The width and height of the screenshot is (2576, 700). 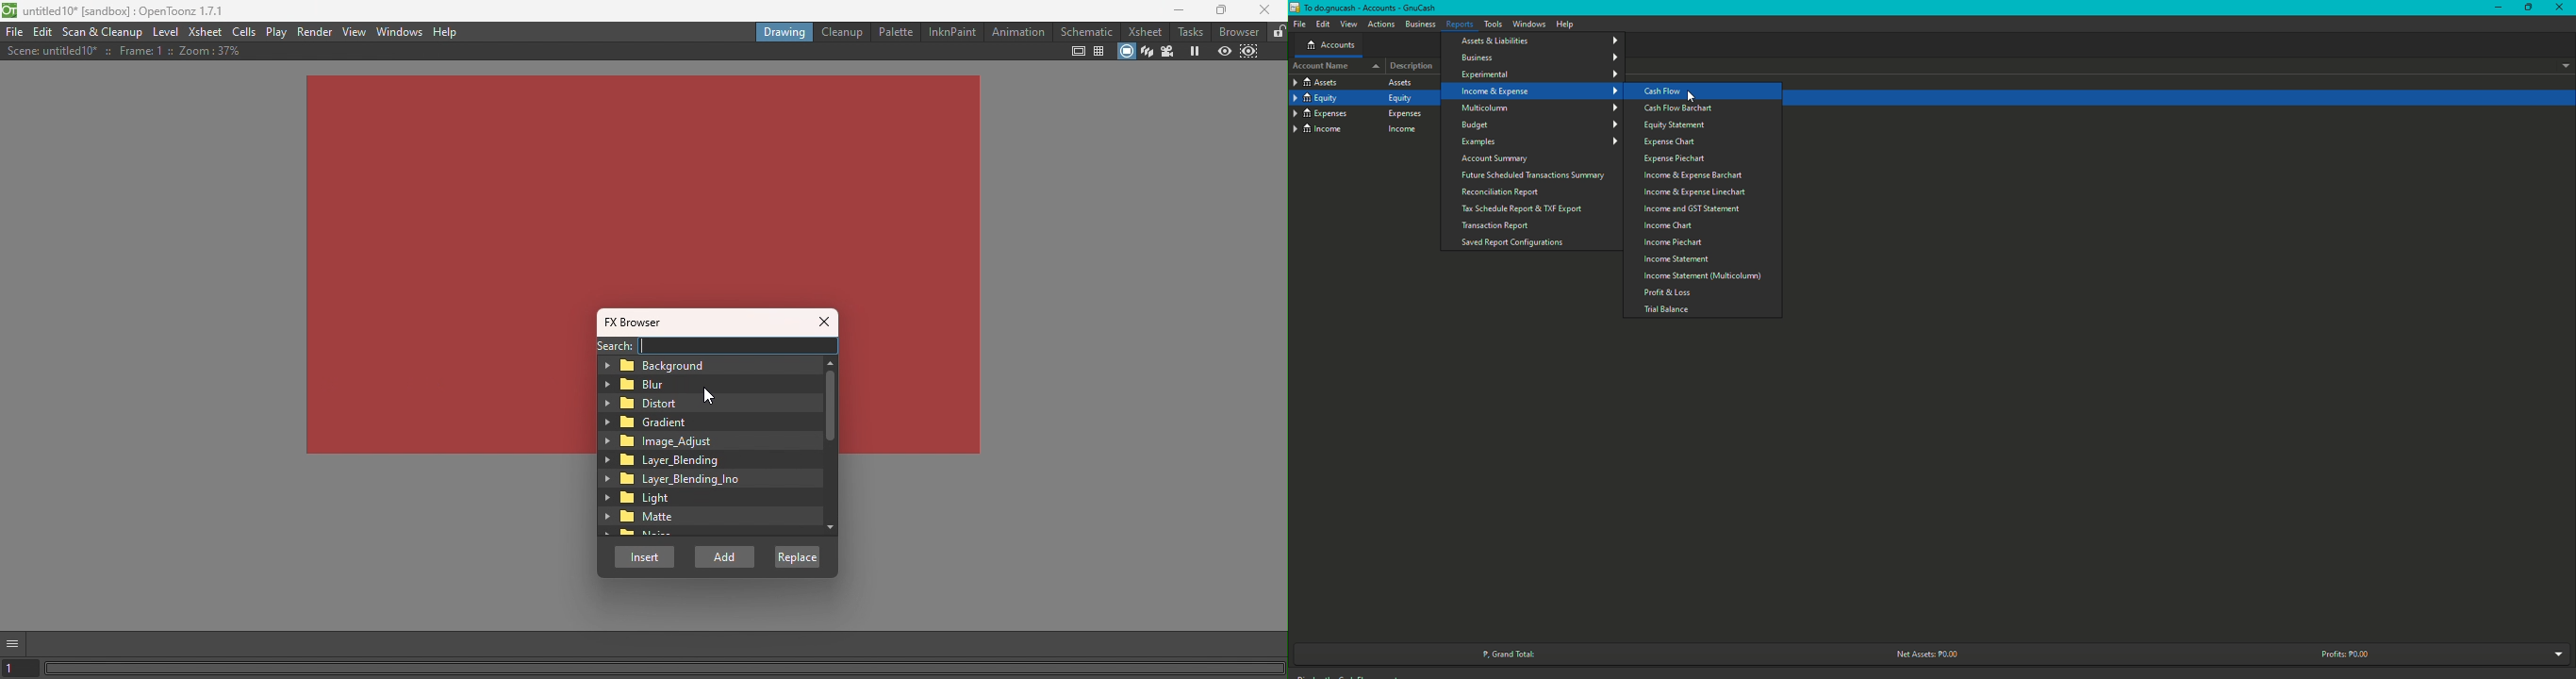 What do you see at coordinates (895, 32) in the screenshot?
I see `Palette` at bounding box center [895, 32].